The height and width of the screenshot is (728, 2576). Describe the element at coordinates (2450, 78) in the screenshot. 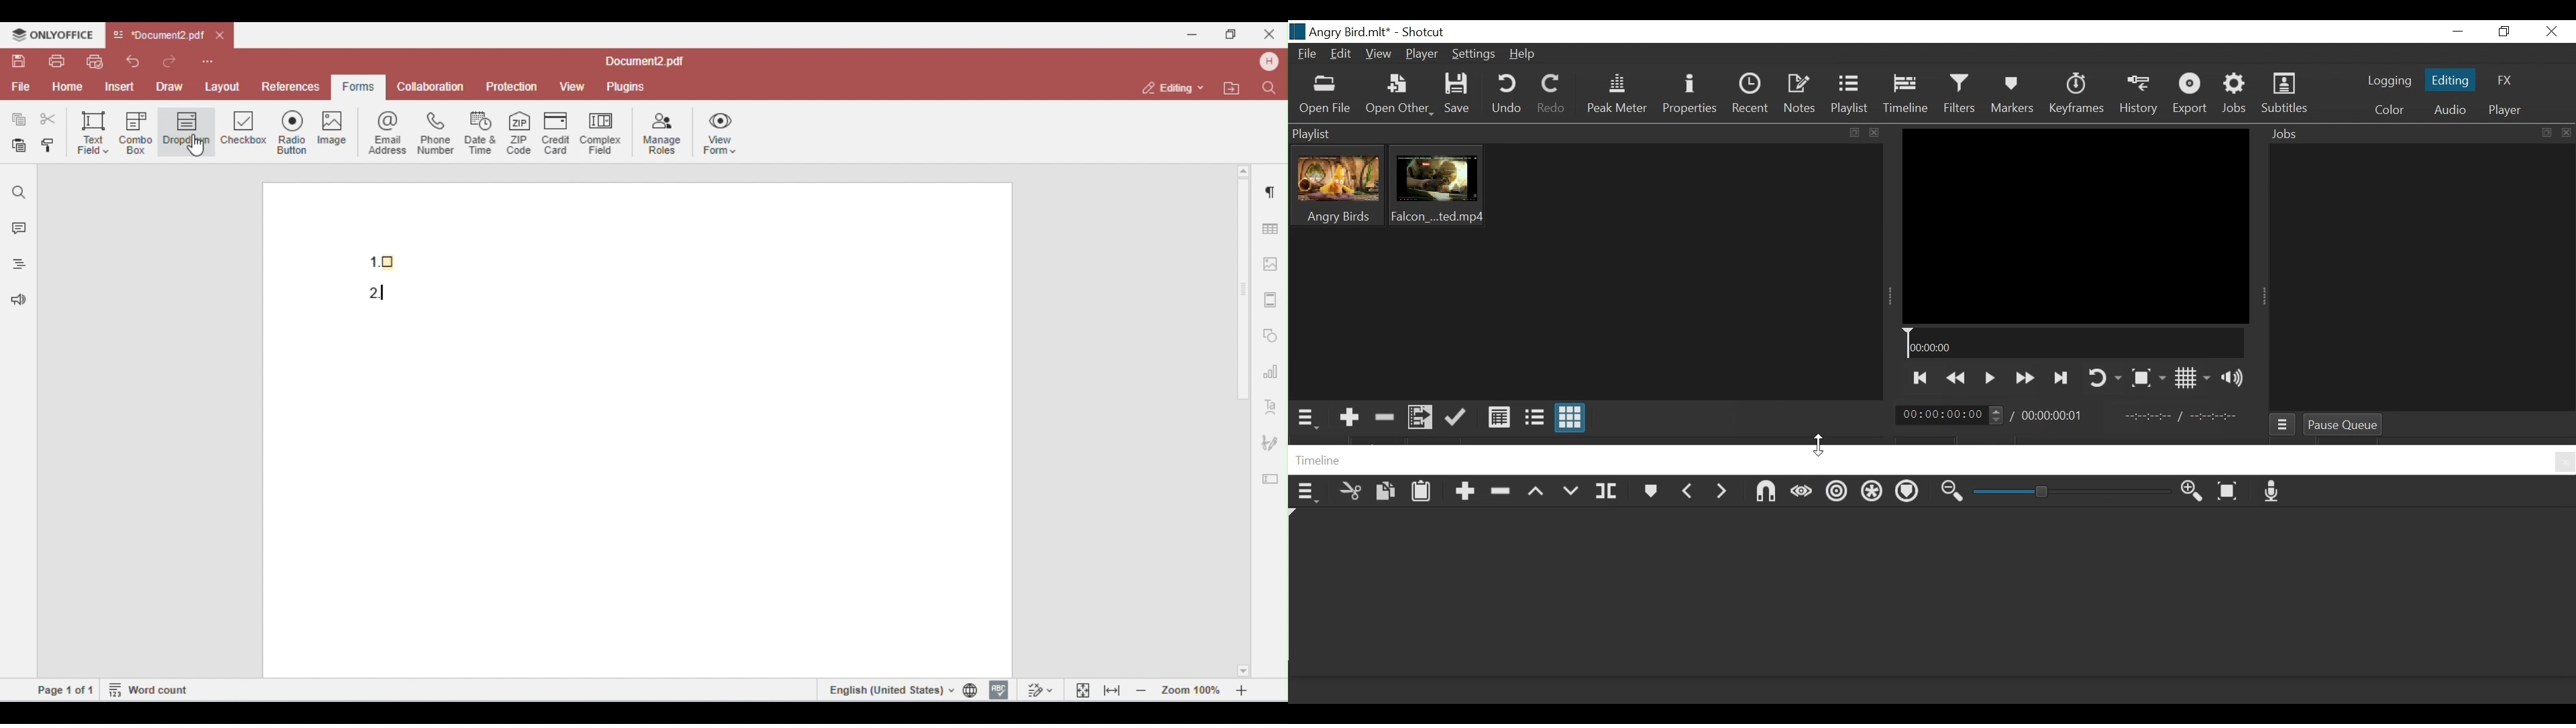

I see `Editing` at that location.